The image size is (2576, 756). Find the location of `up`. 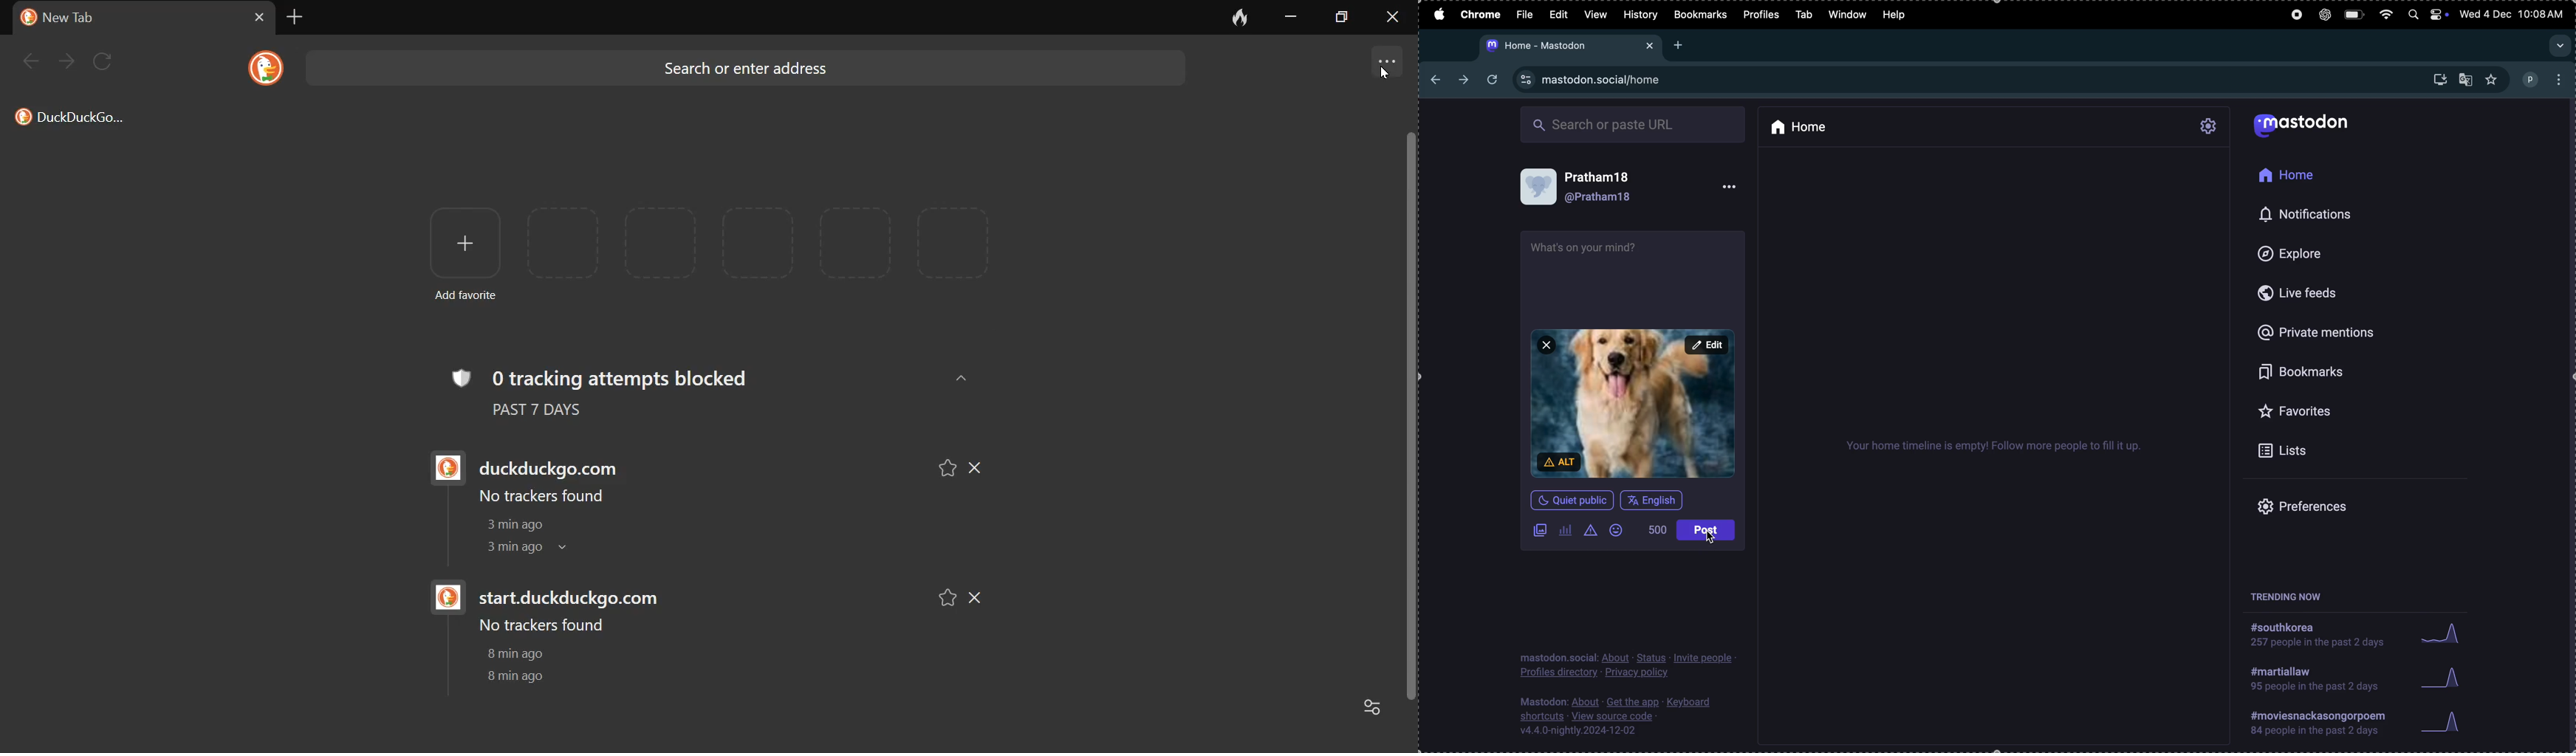

up is located at coordinates (964, 377).